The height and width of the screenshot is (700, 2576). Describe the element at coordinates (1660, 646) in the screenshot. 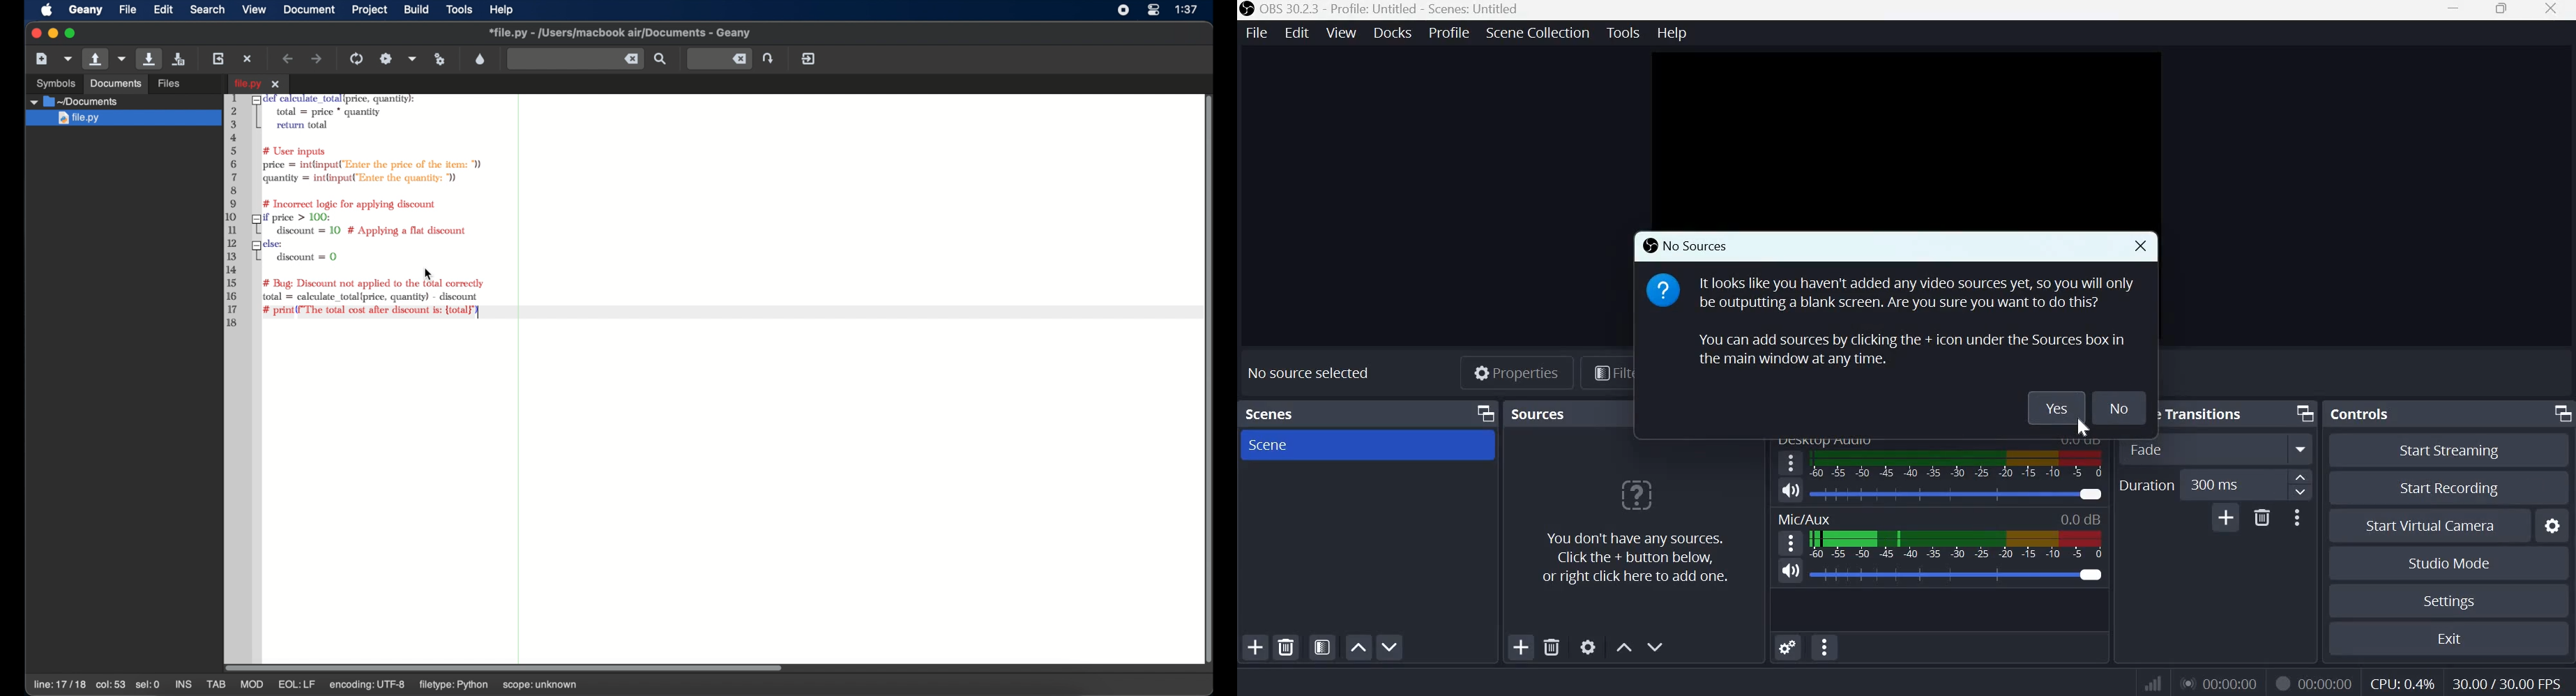

I see `Move source(s) down` at that location.